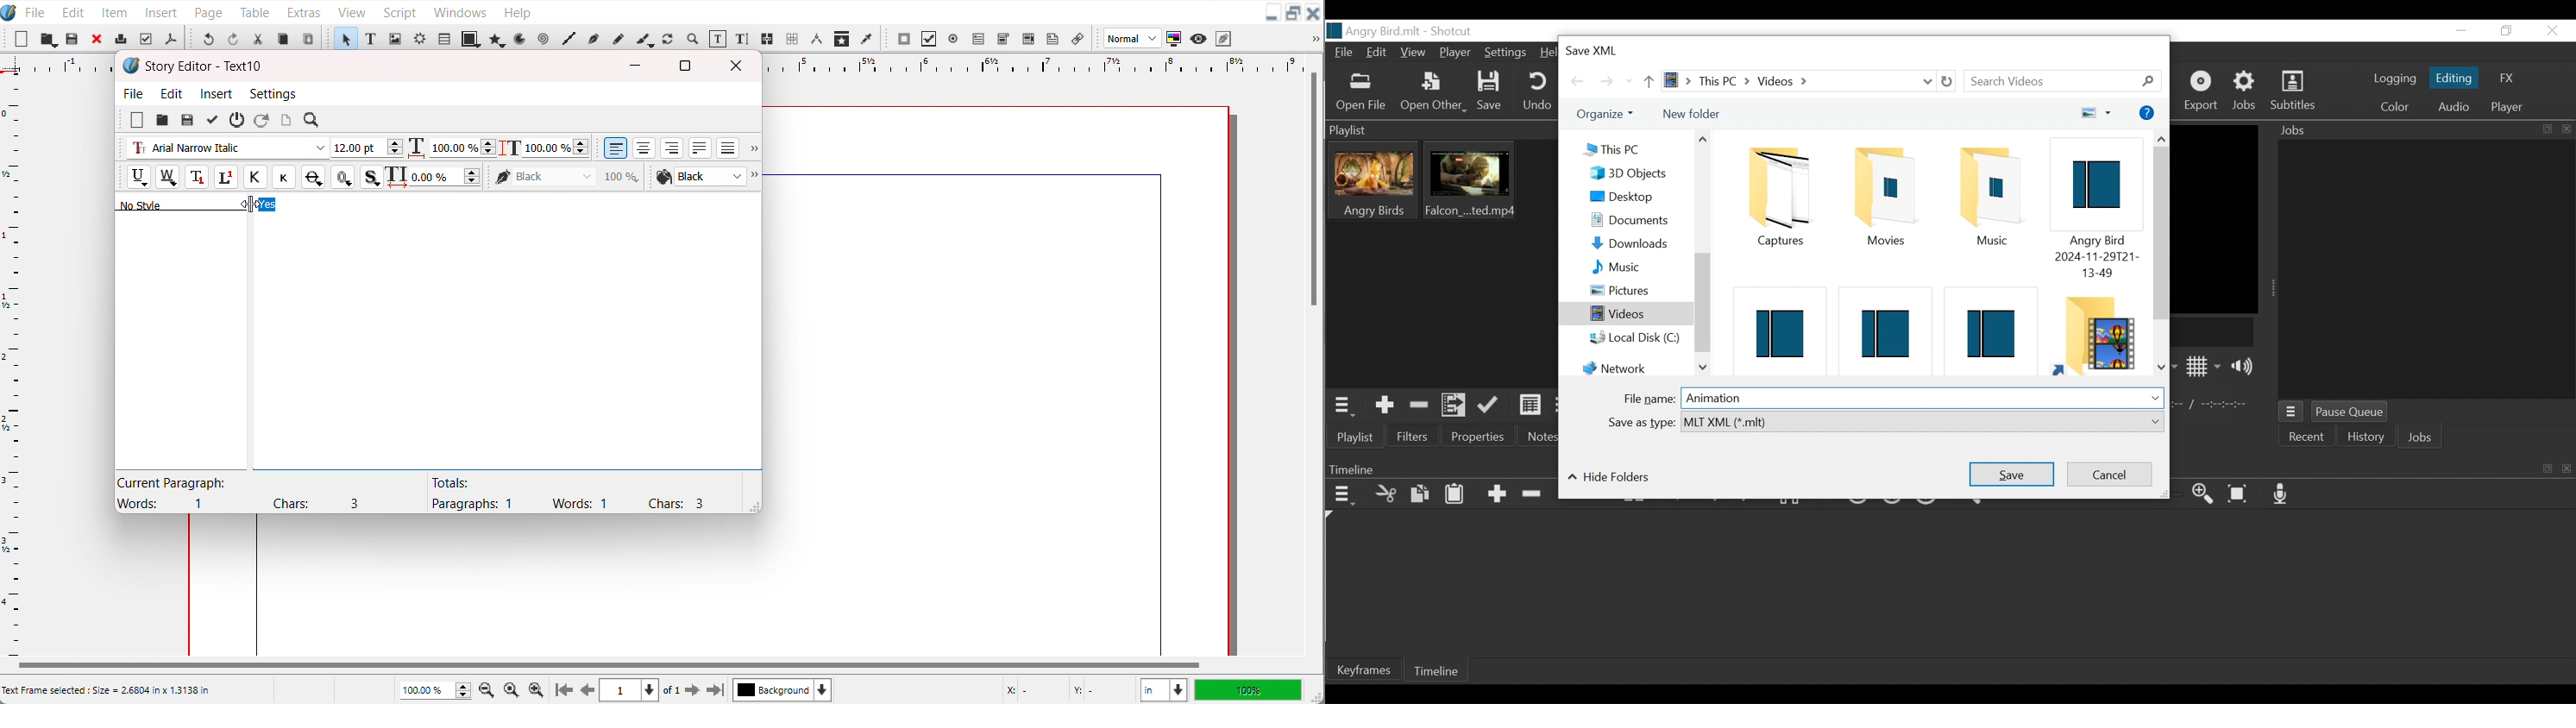  I want to click on Subscript, so click(197, 177).